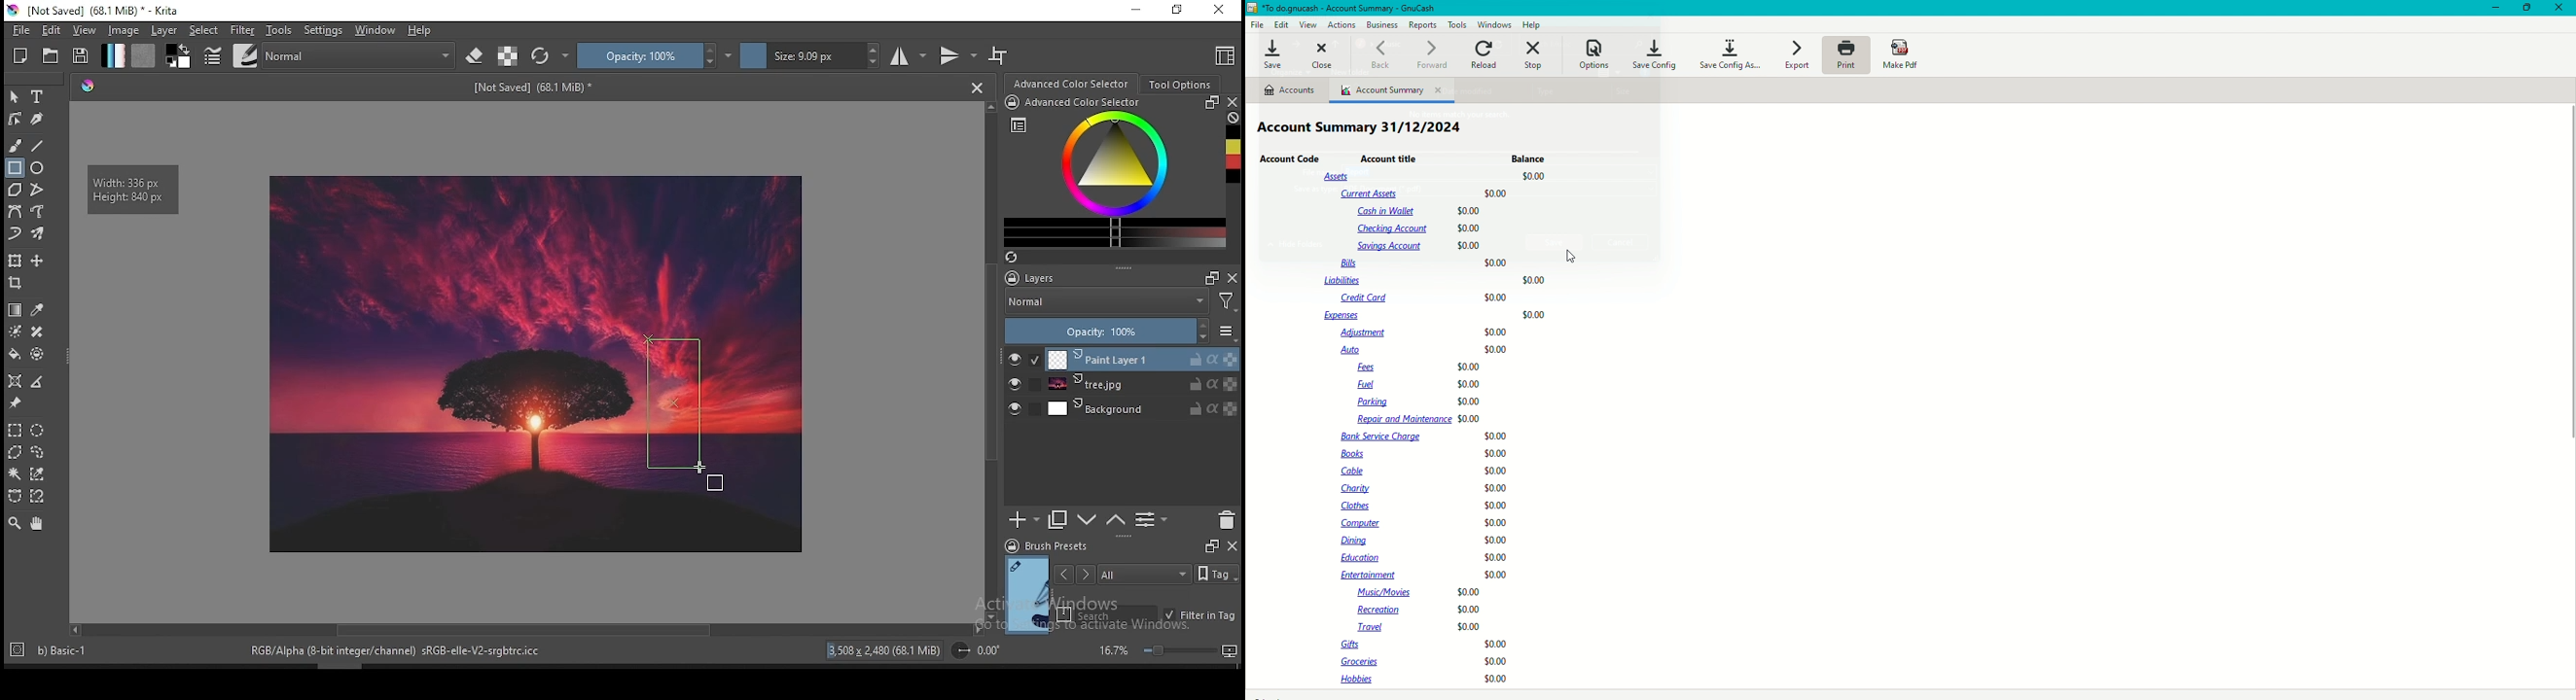 Image resolution: width=2576 pixels, height=700 pixels. Describe the element at coordinates (13, 497) in the screenshot. I see `bezier curve selection tool` at that location.